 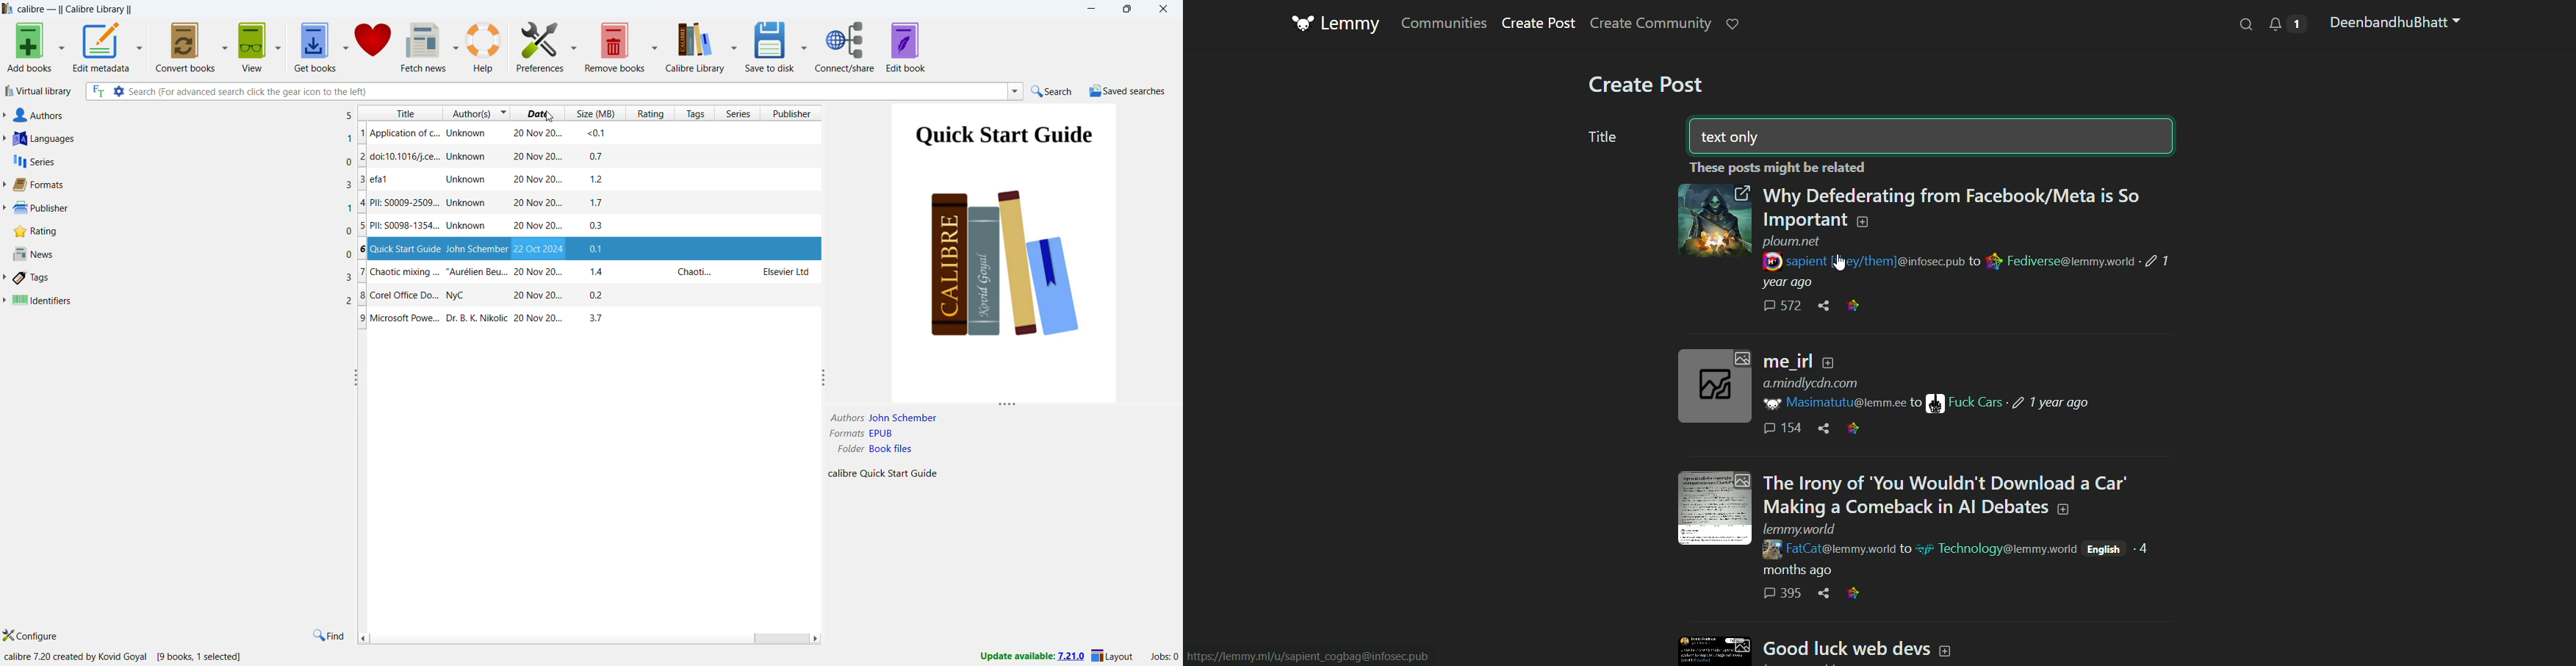 I want to click on 1.4, so click(x=602, y=273).